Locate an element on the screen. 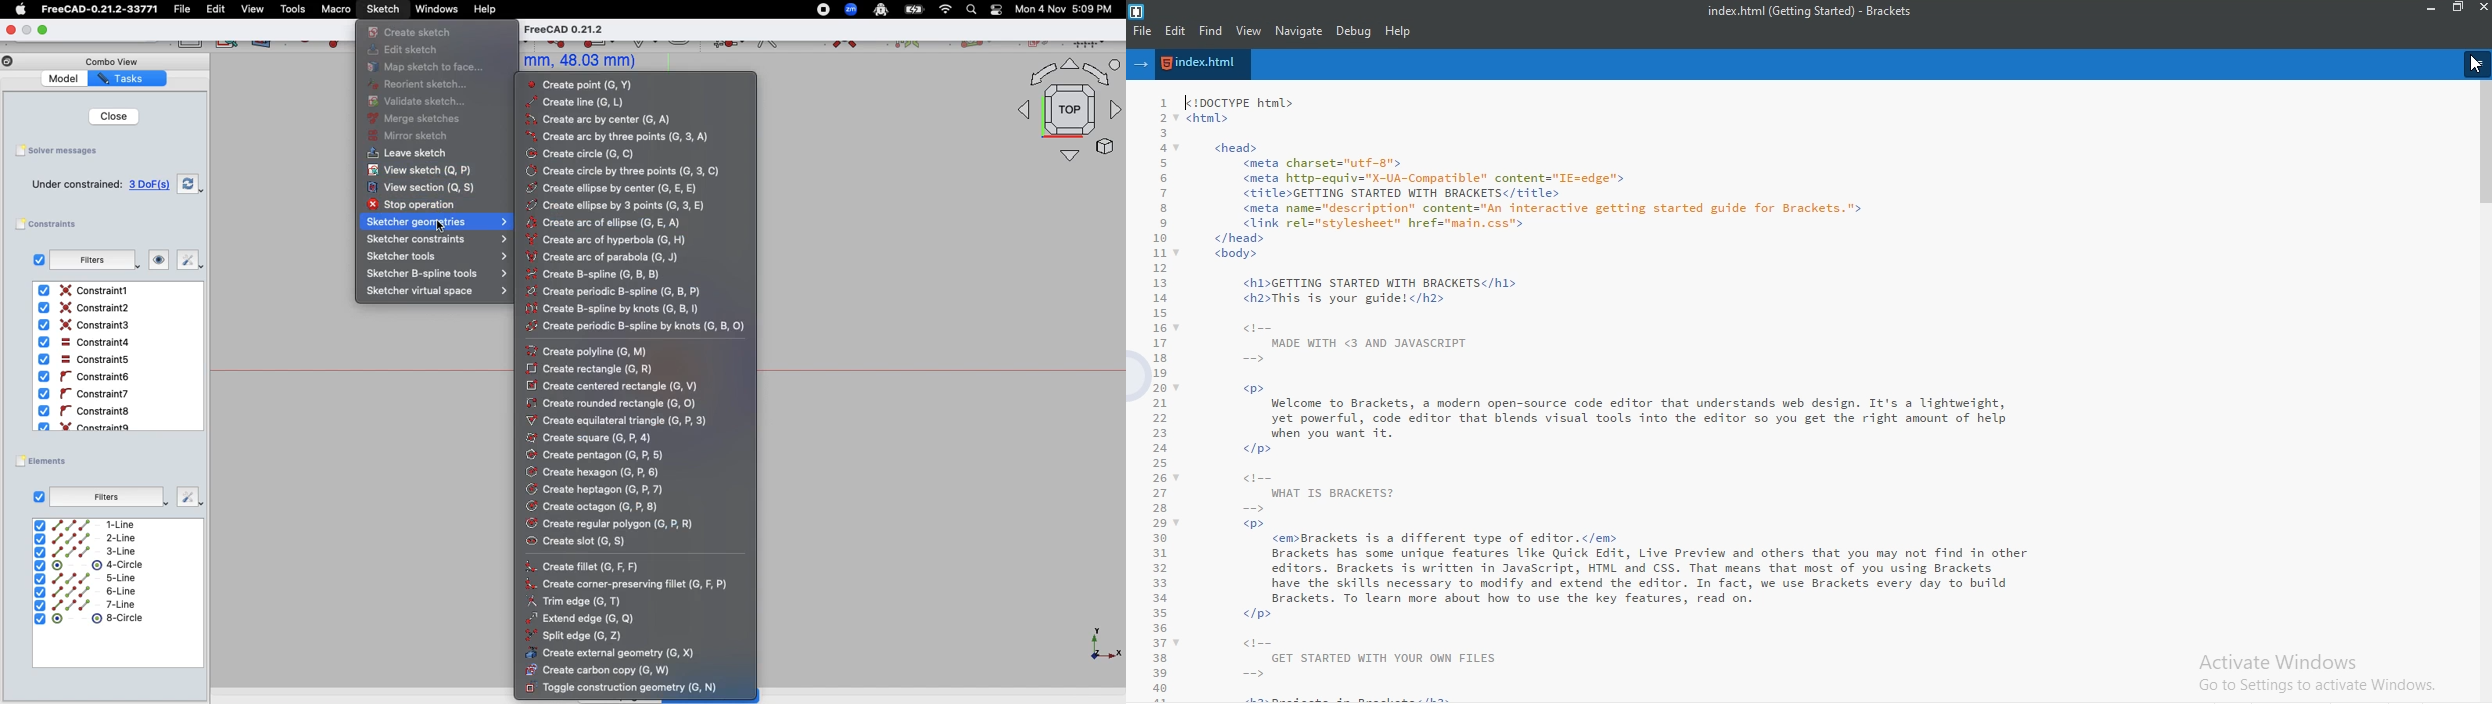 The image size is (2492, 728). 2-Line is located at coordinates (95, 538).